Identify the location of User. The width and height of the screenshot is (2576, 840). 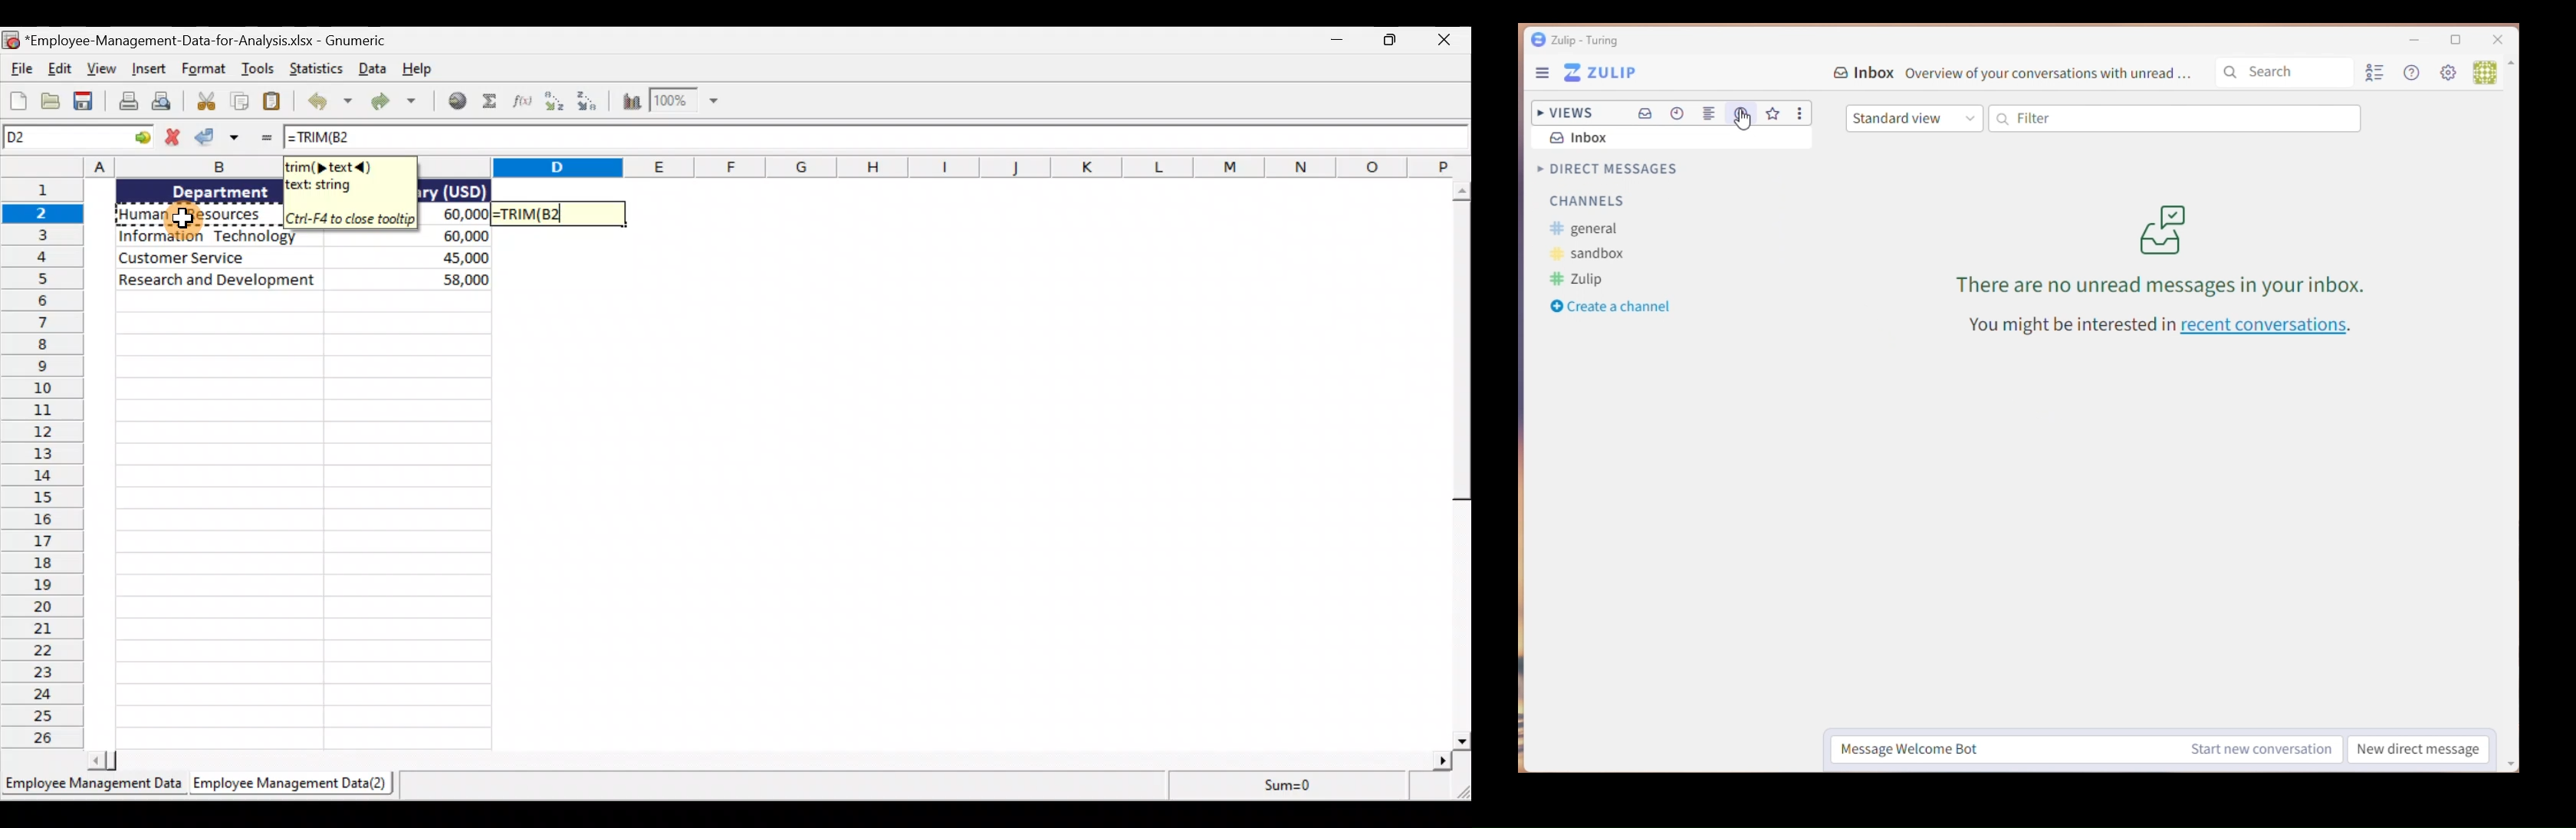
(2482, 71).